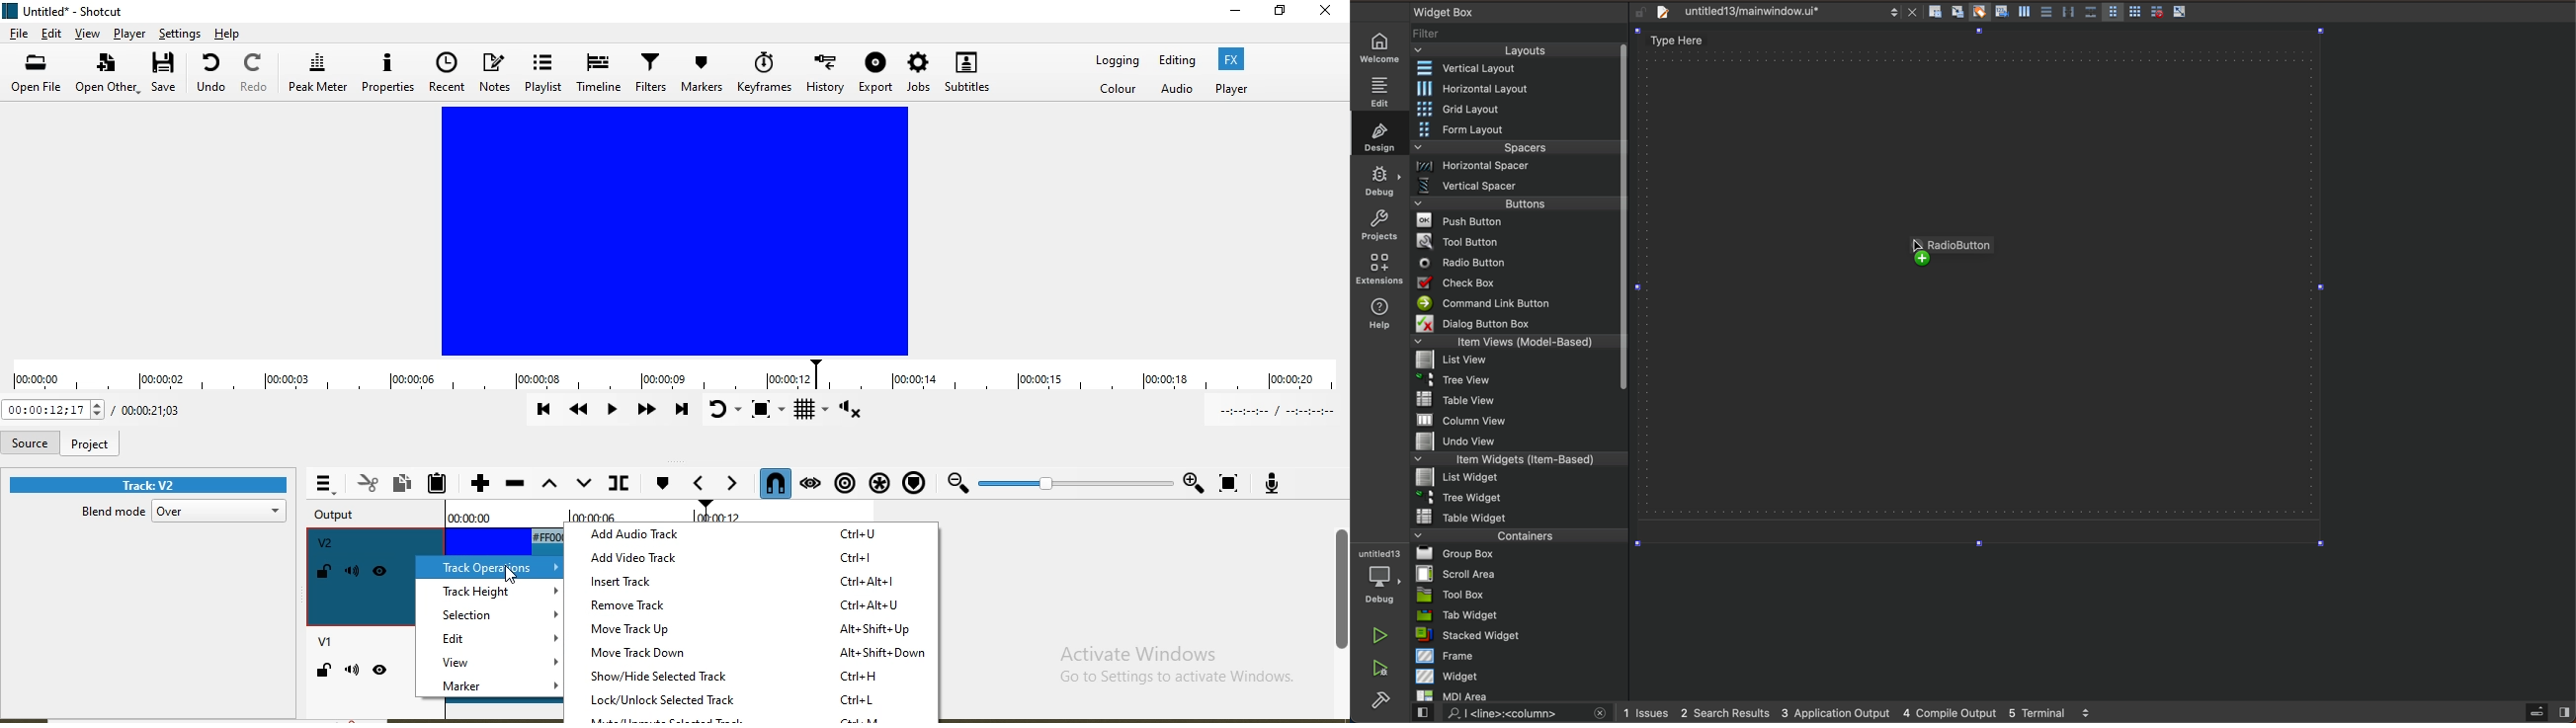 The image size is (2576, 728). What do you see at coordinates (1519, 400) in the screenshot?
I see `table view` at bounding box center [1519, 400].